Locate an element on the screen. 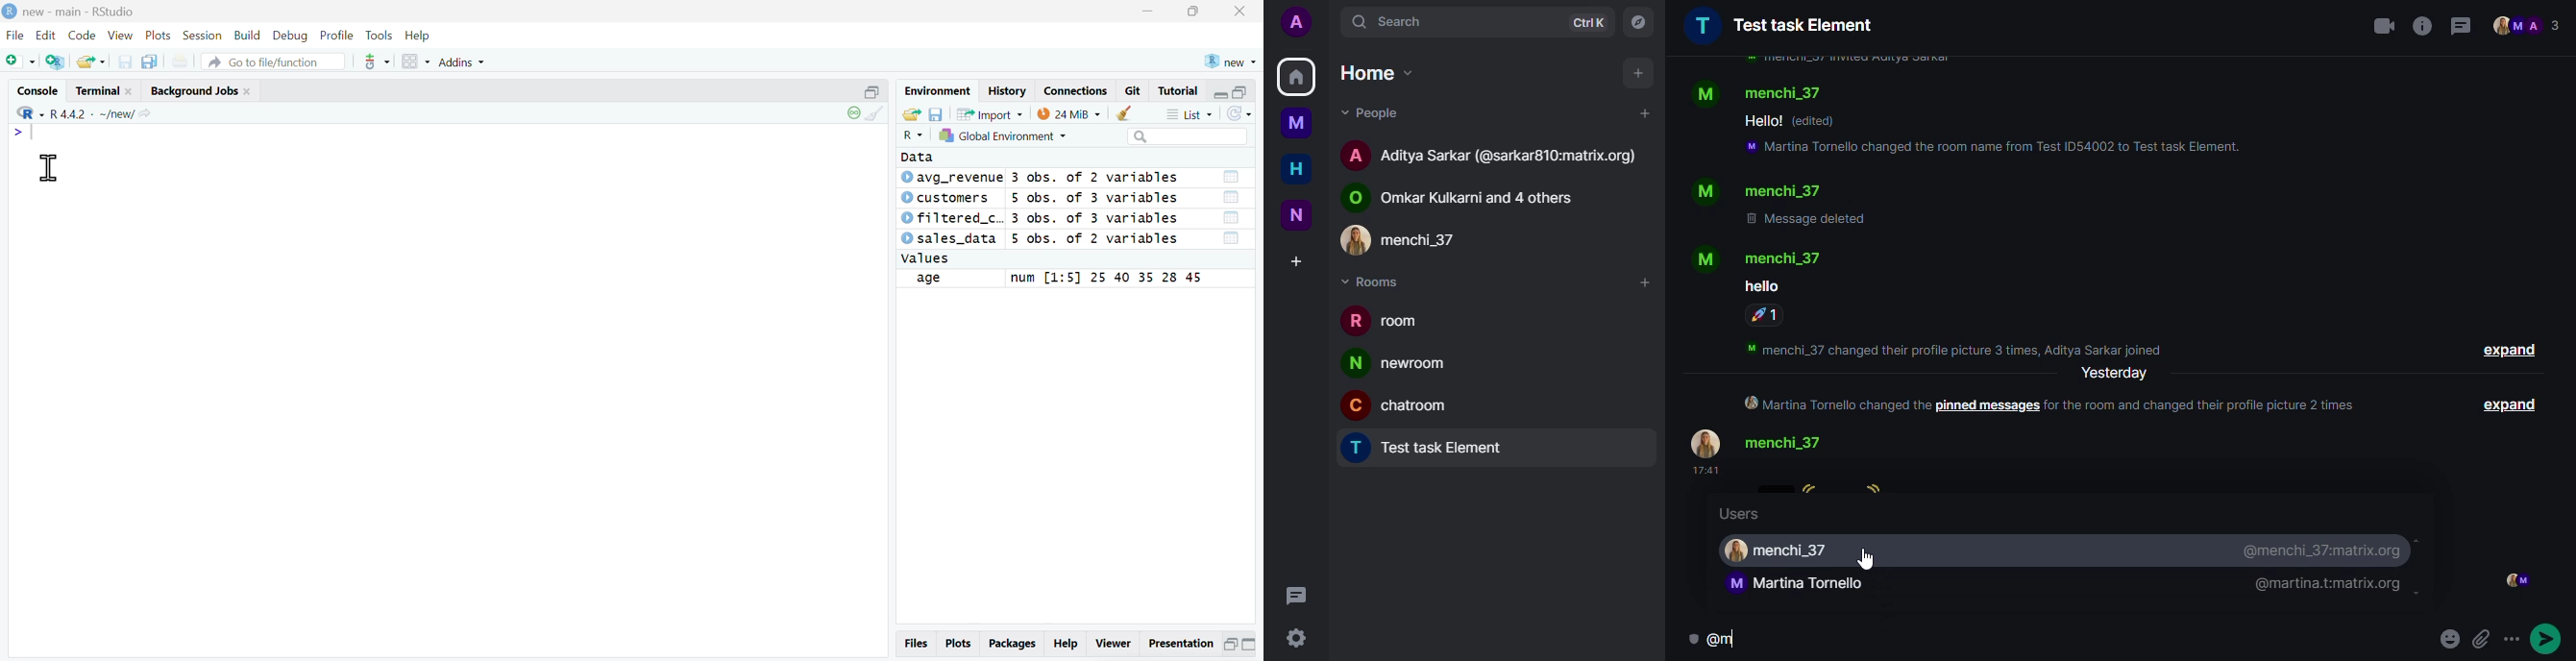  quick settings is located at coordinates (1299, 637).